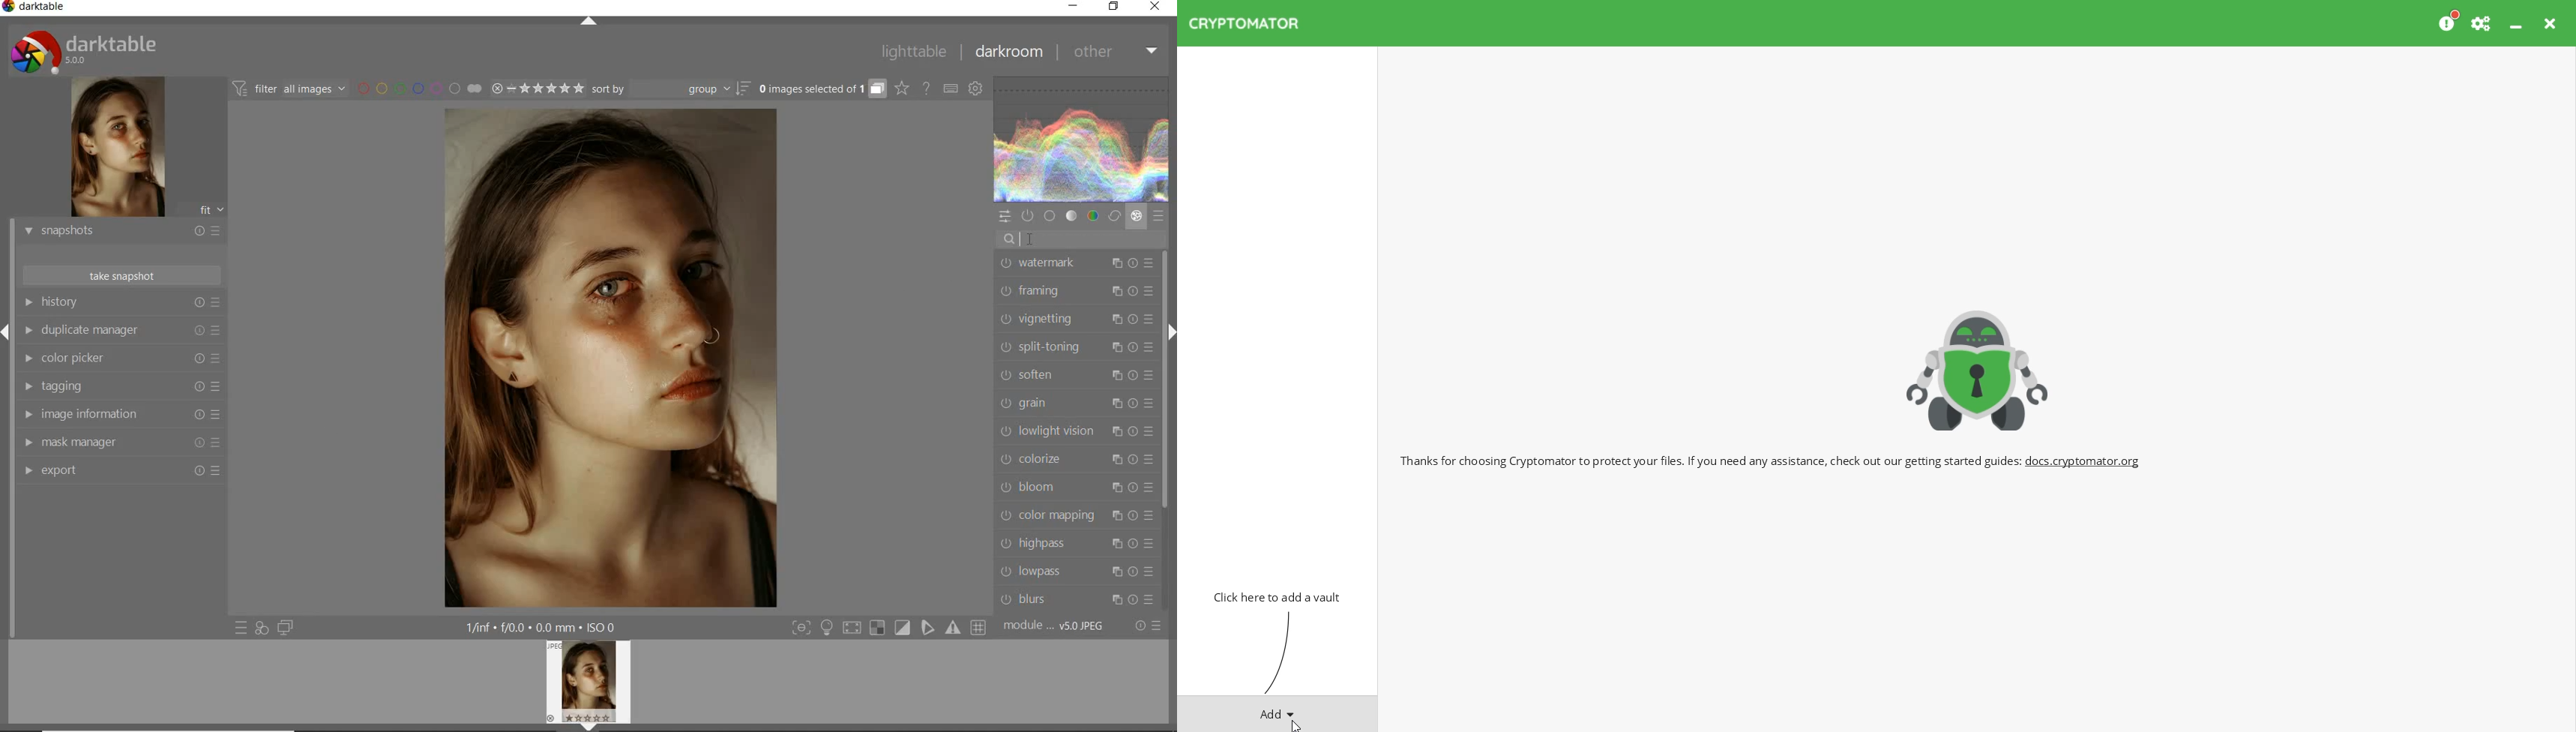  What do you see at coordinates (1082, 240) in the screenshot?
I see `search modules by name` at bounding box center [1082, 240].